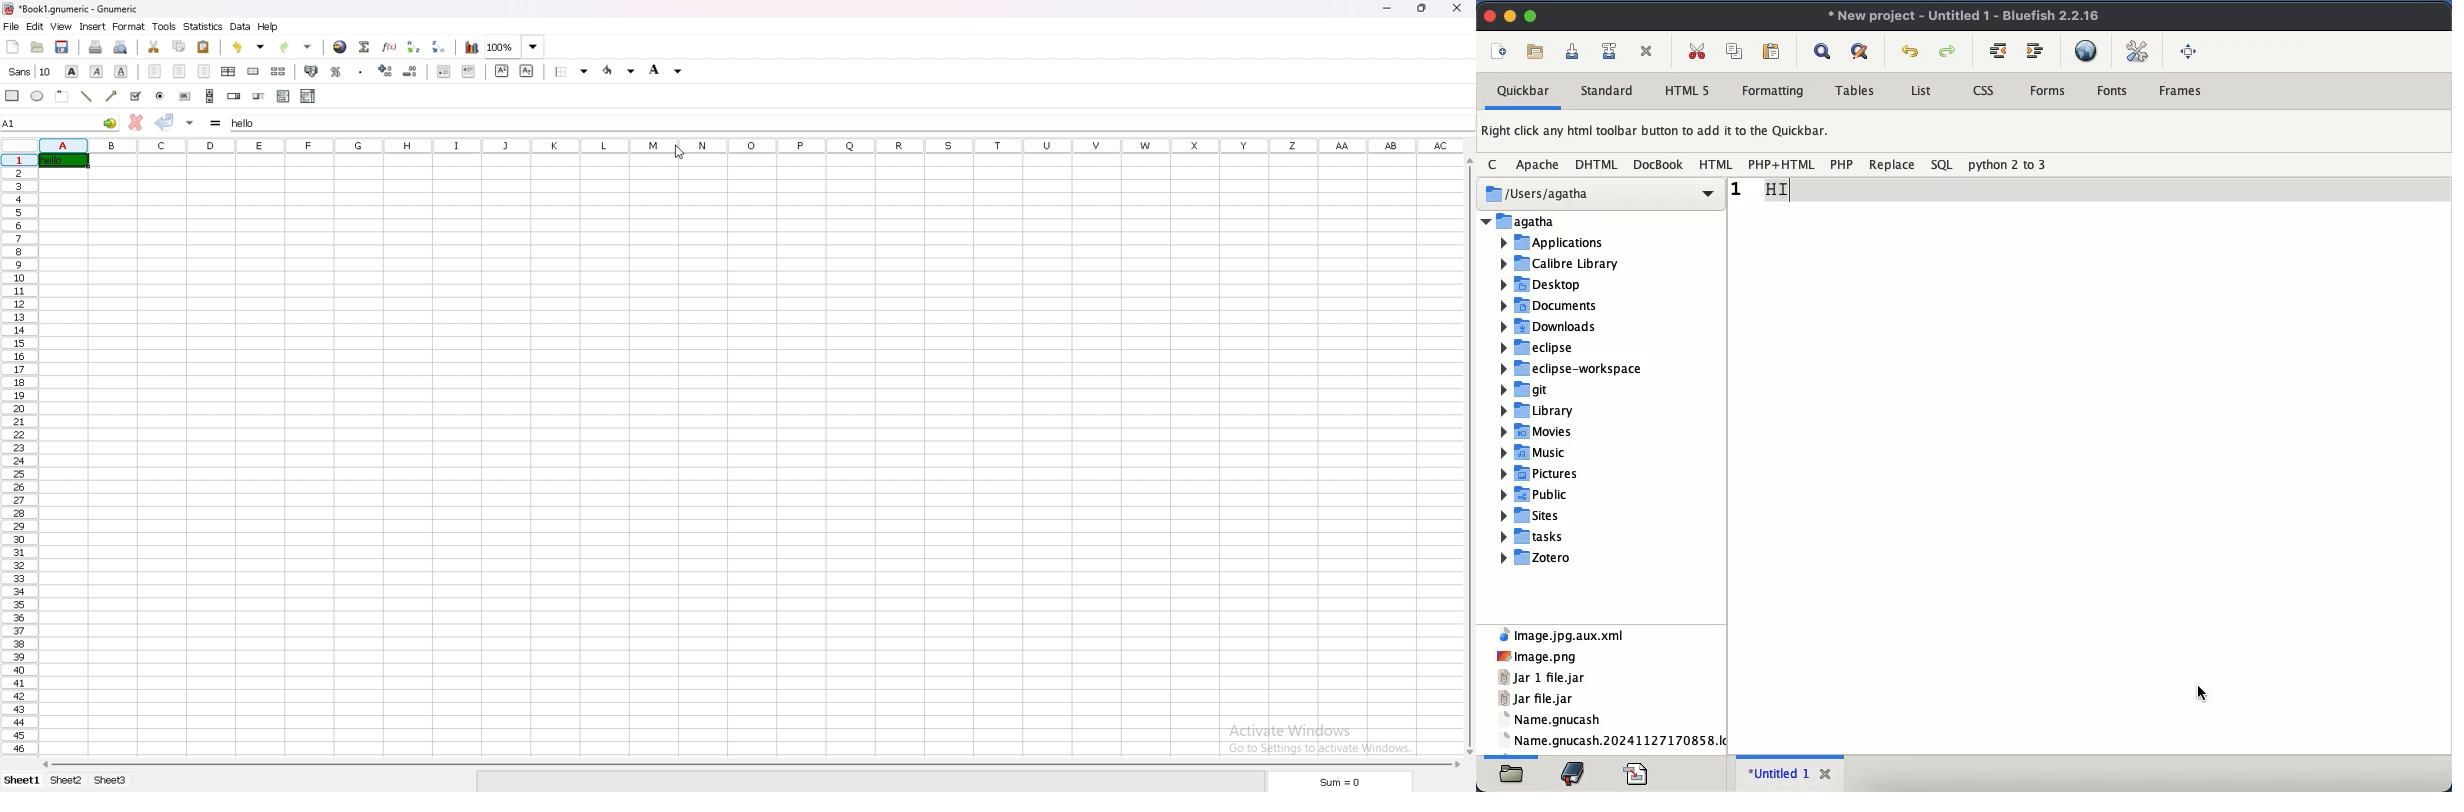 The image size is (2464, 812). I want to click on insert, so click(94, 26).